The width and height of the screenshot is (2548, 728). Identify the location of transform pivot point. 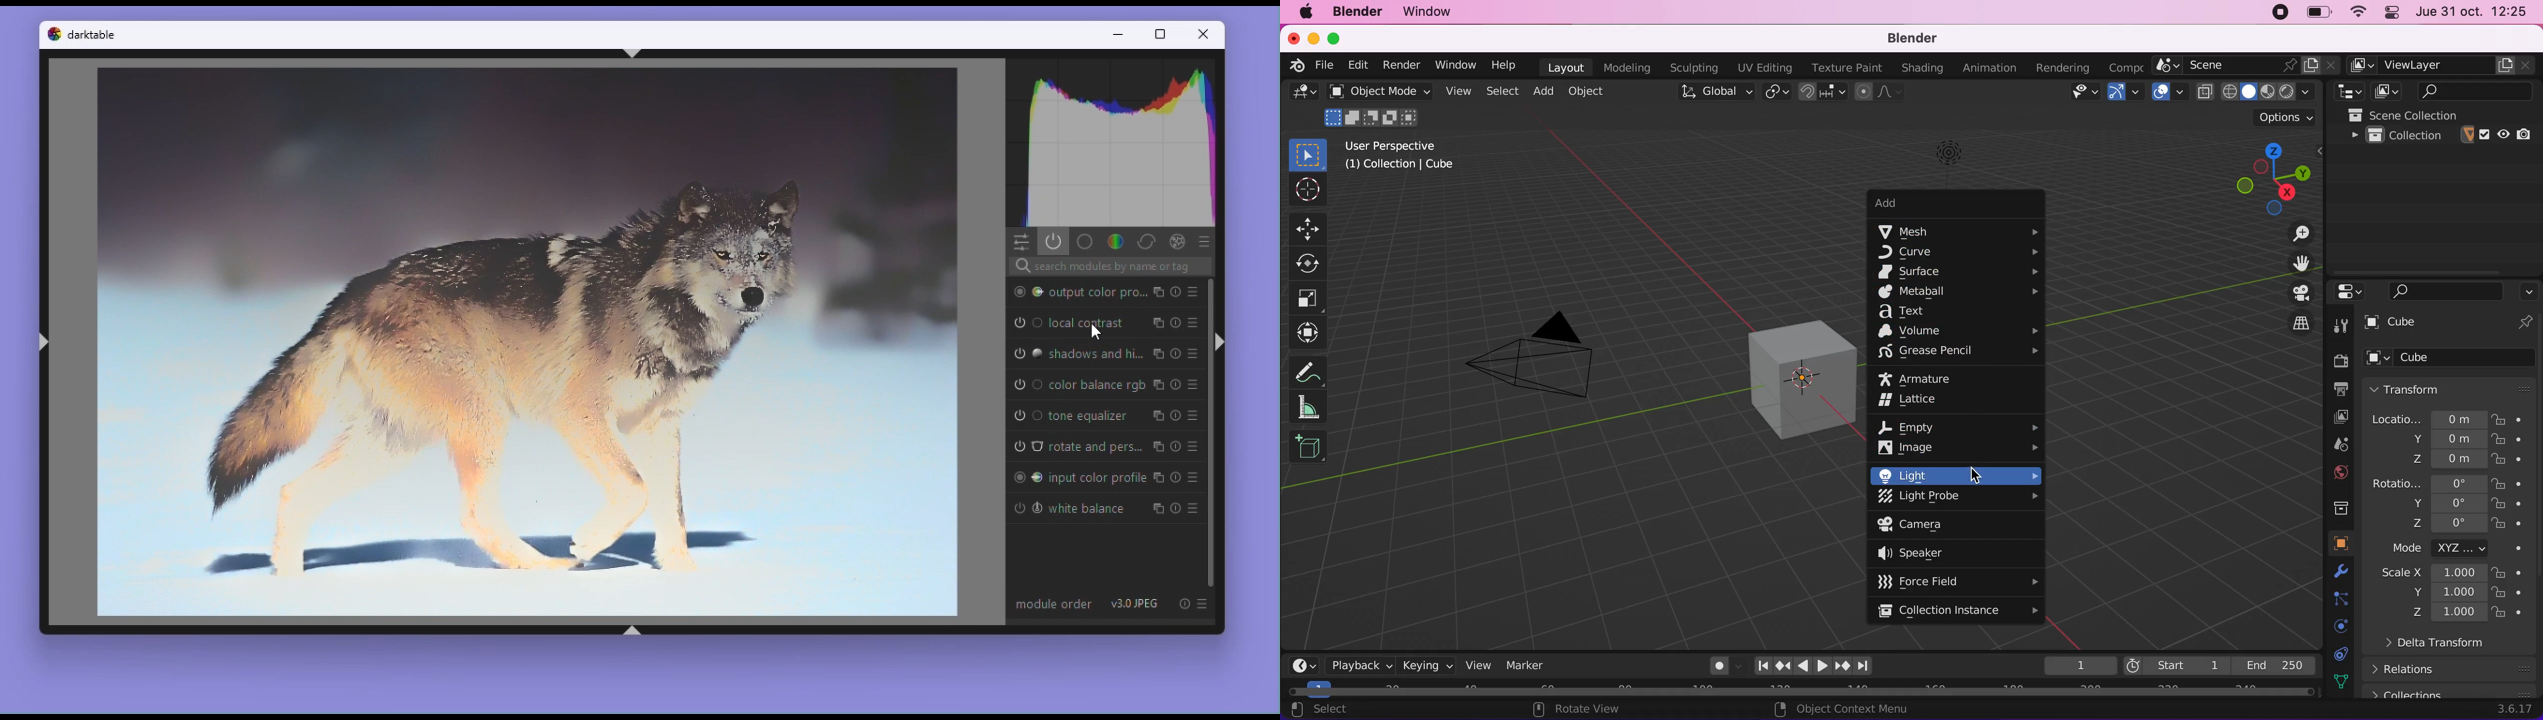
(1775, 93).